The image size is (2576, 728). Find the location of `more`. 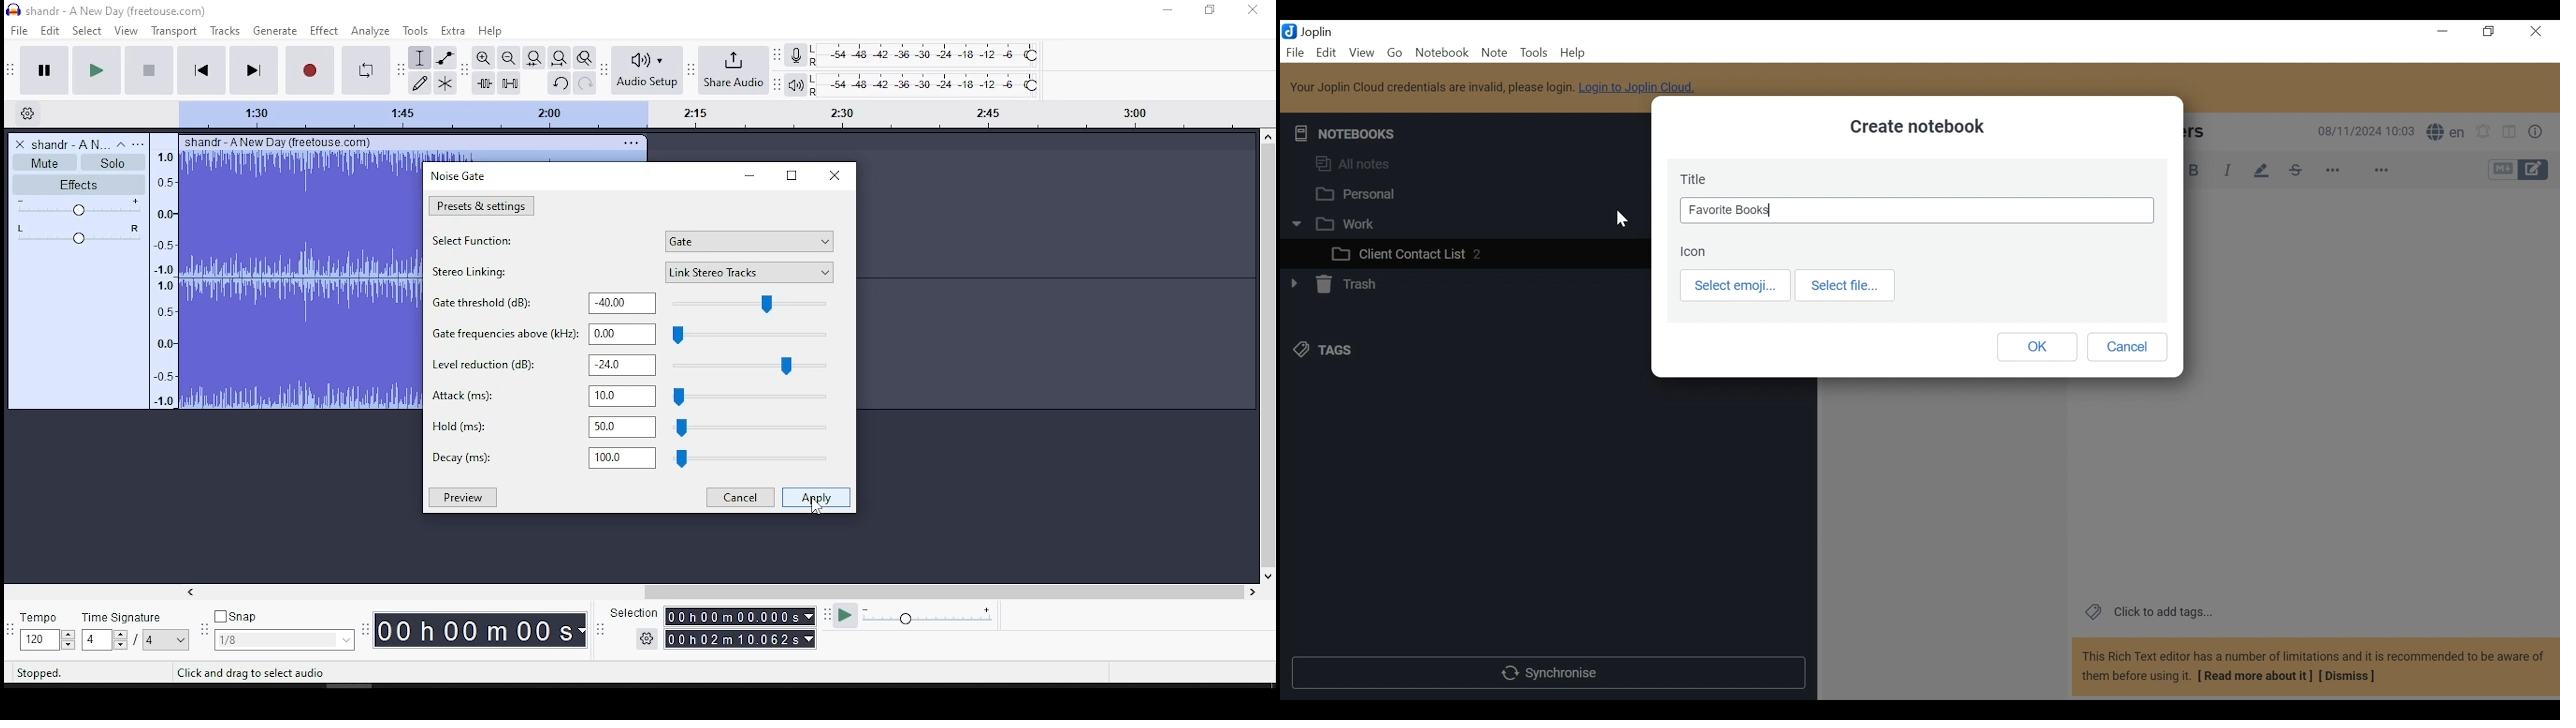

more is located at coordinates (2357, 168).